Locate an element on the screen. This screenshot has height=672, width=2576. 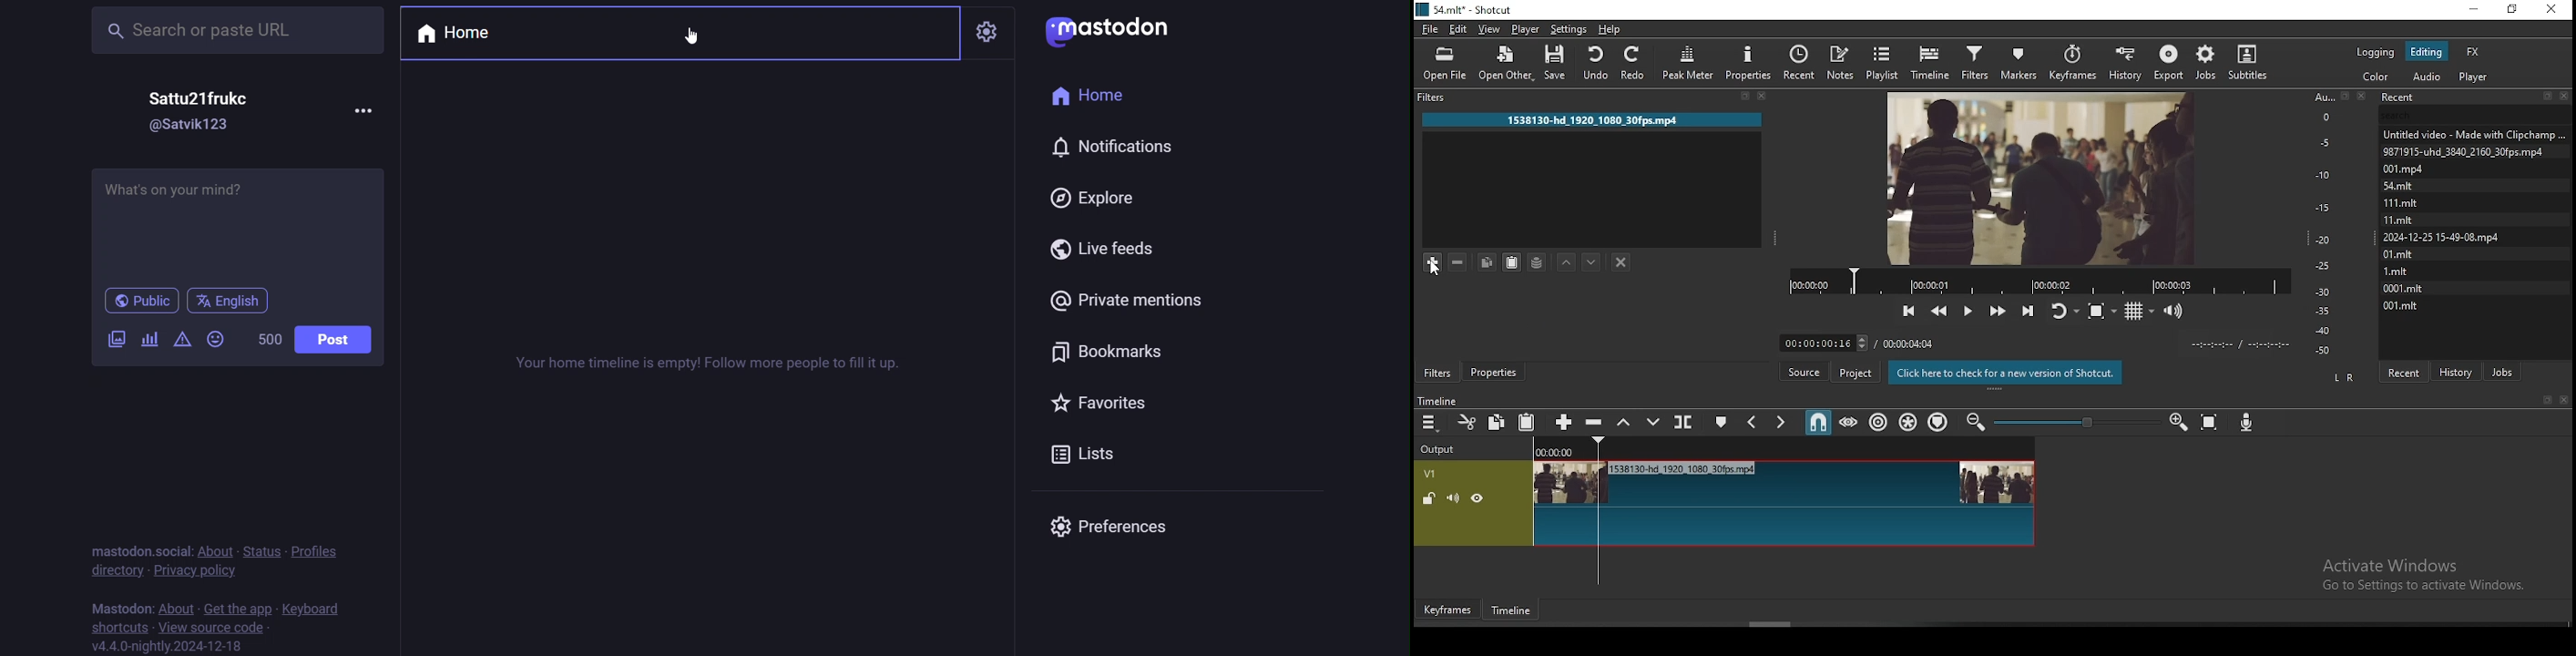
post is located at coordinates (339, 338).